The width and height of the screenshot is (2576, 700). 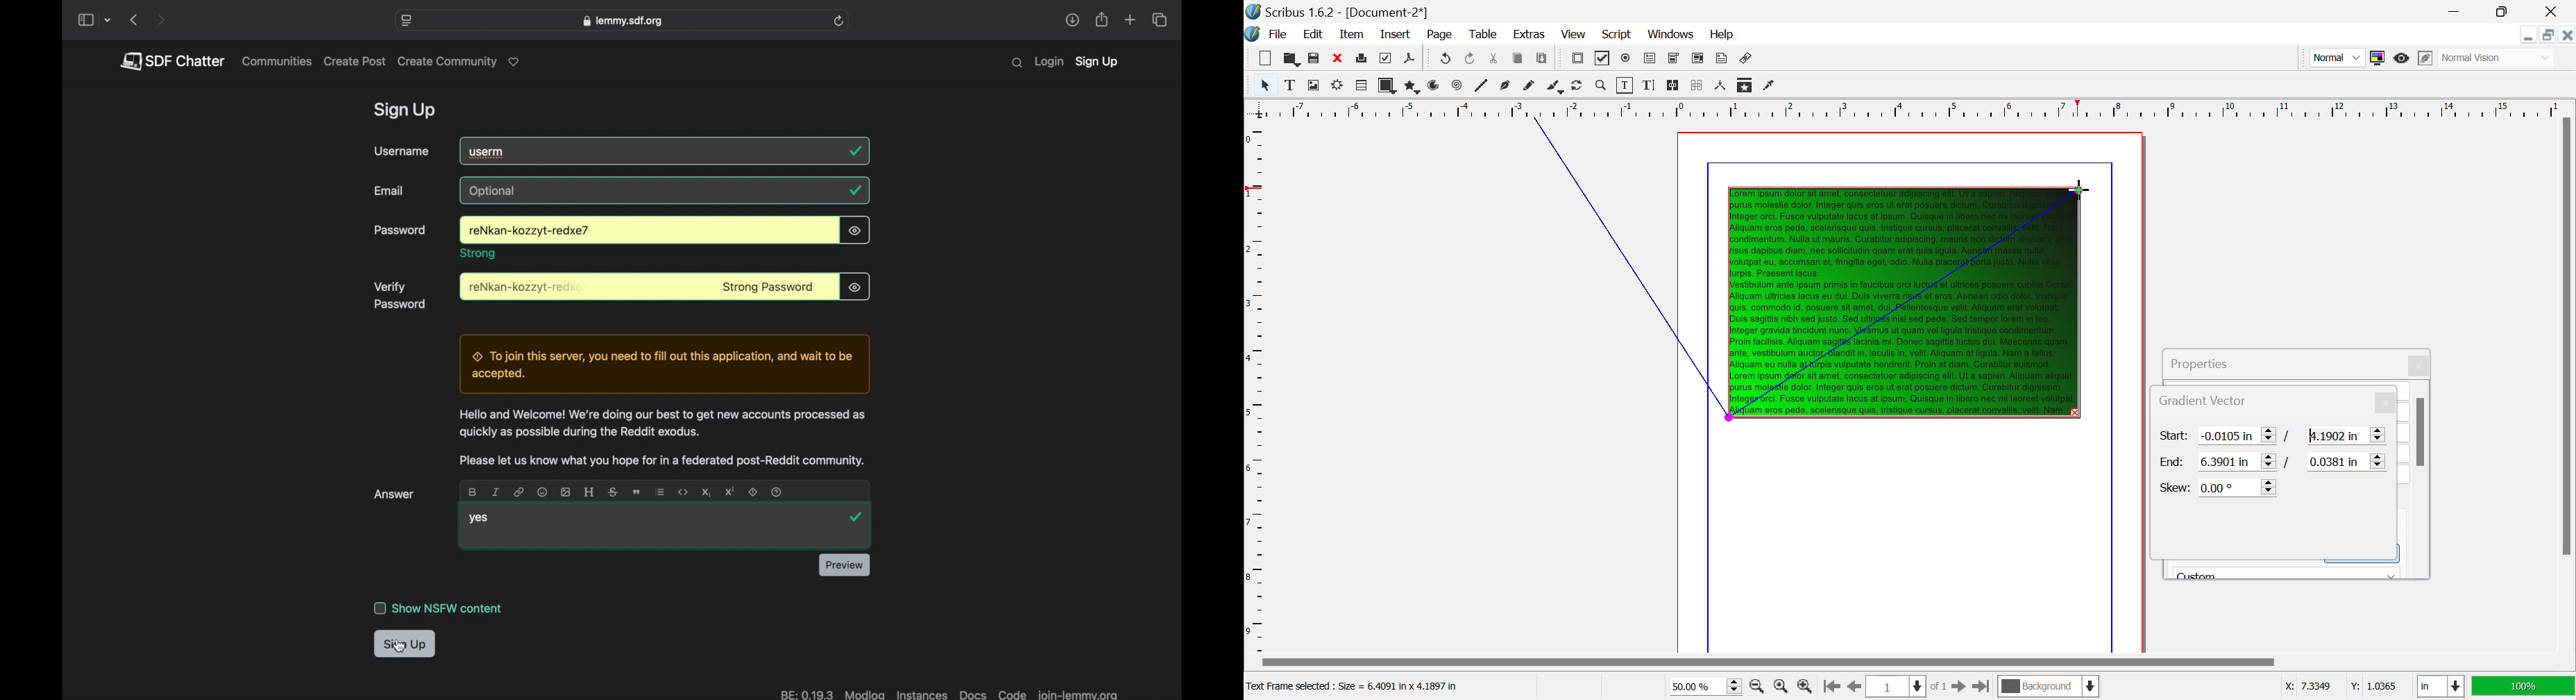 What do you see at coordinates (1746, 85) in the screenshot?
I see `Copy Item Properties` at bounding box center [1746, 85].